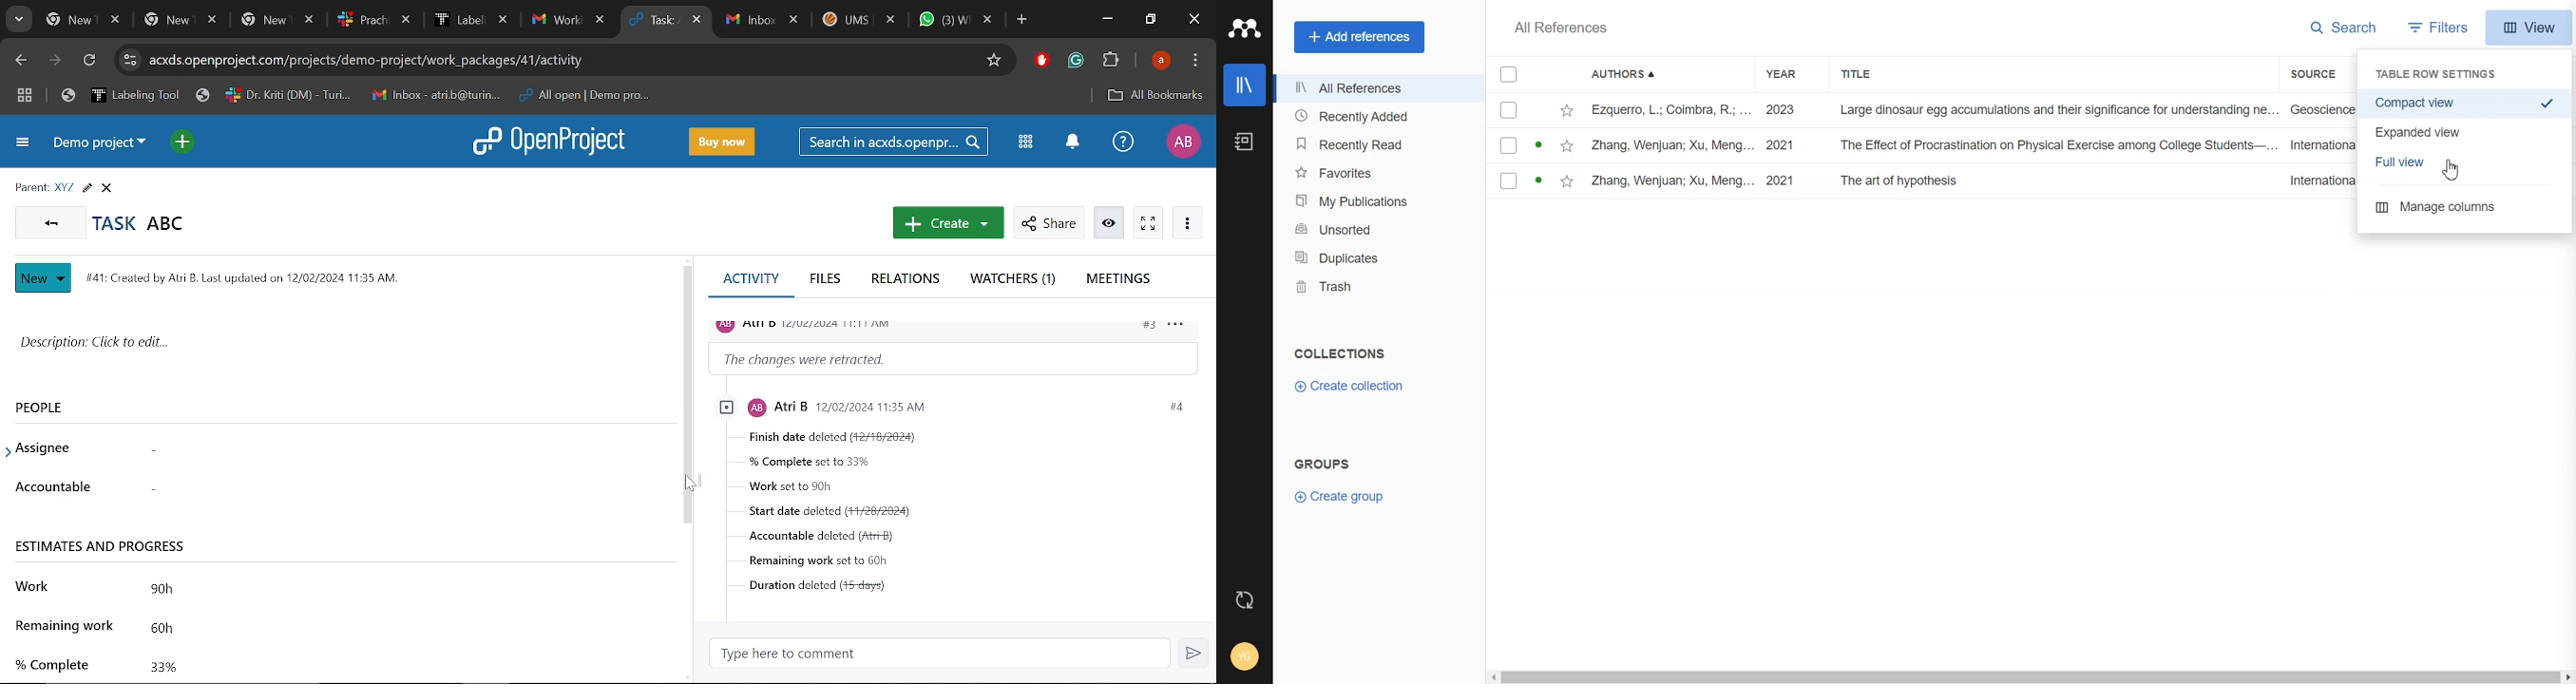  Describe the element at coordinates (2442, 73) in the screenshot. I see `Table row settings` at that location.